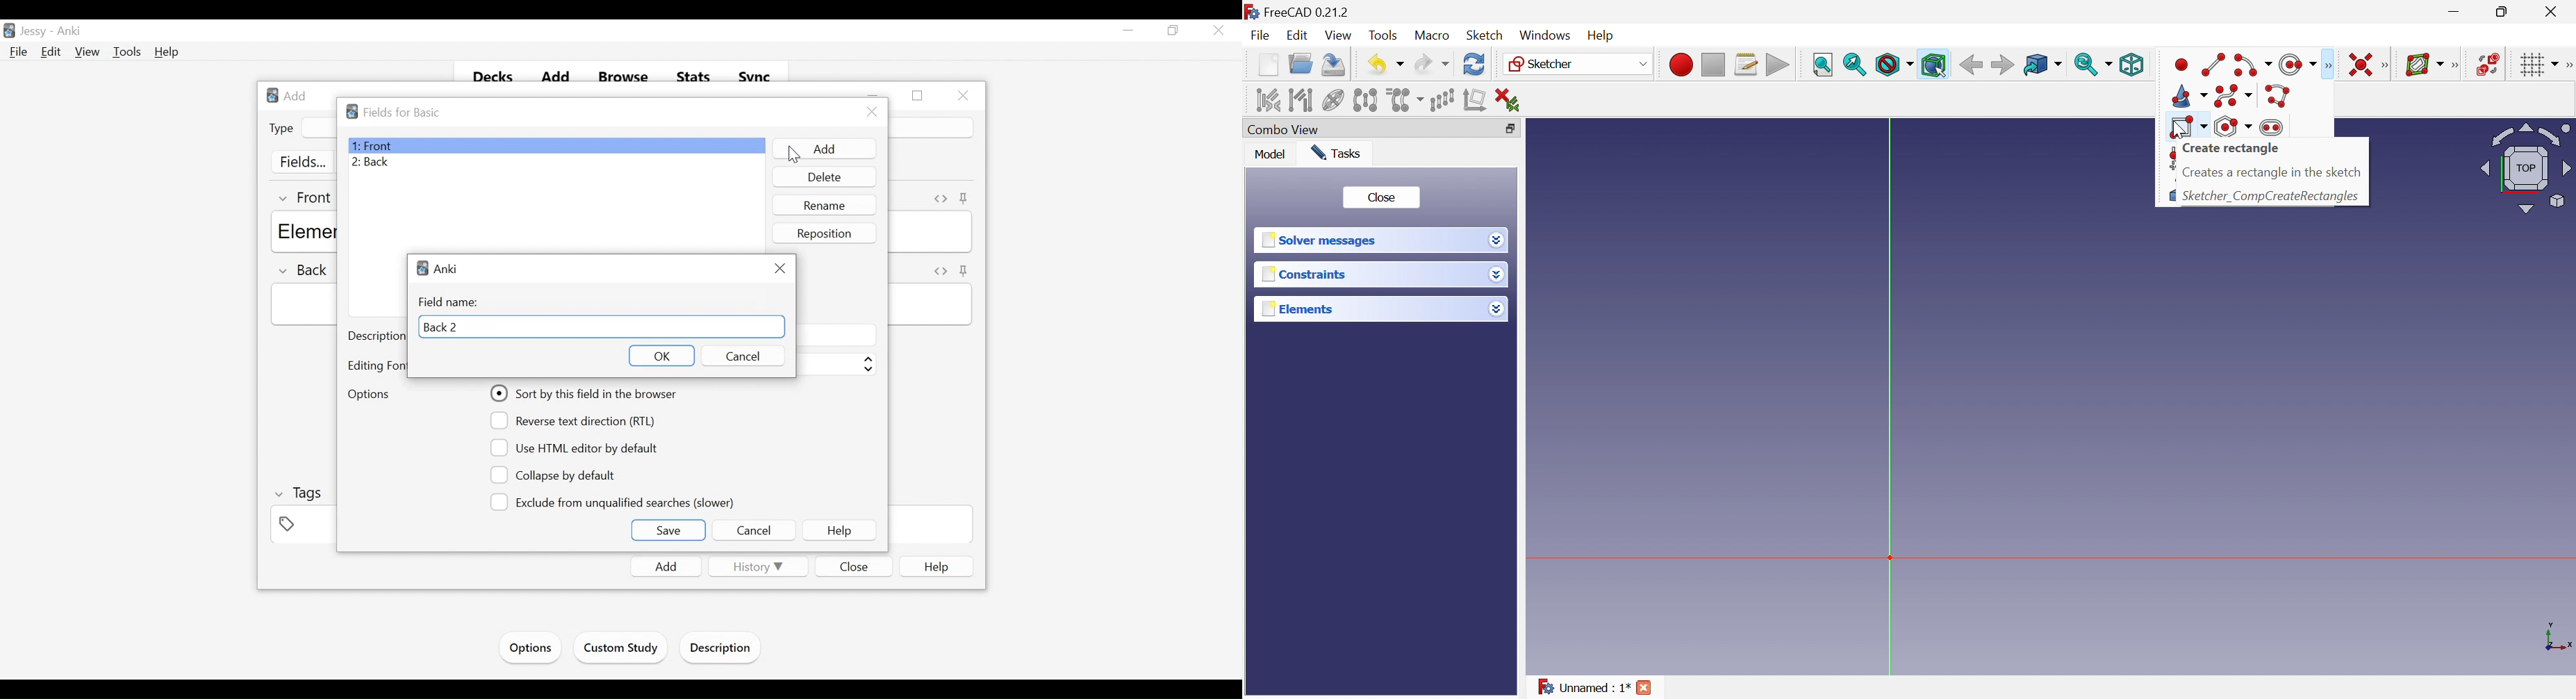 The image size is (2576, 700). I want to click on User Name, so click(36, 32).